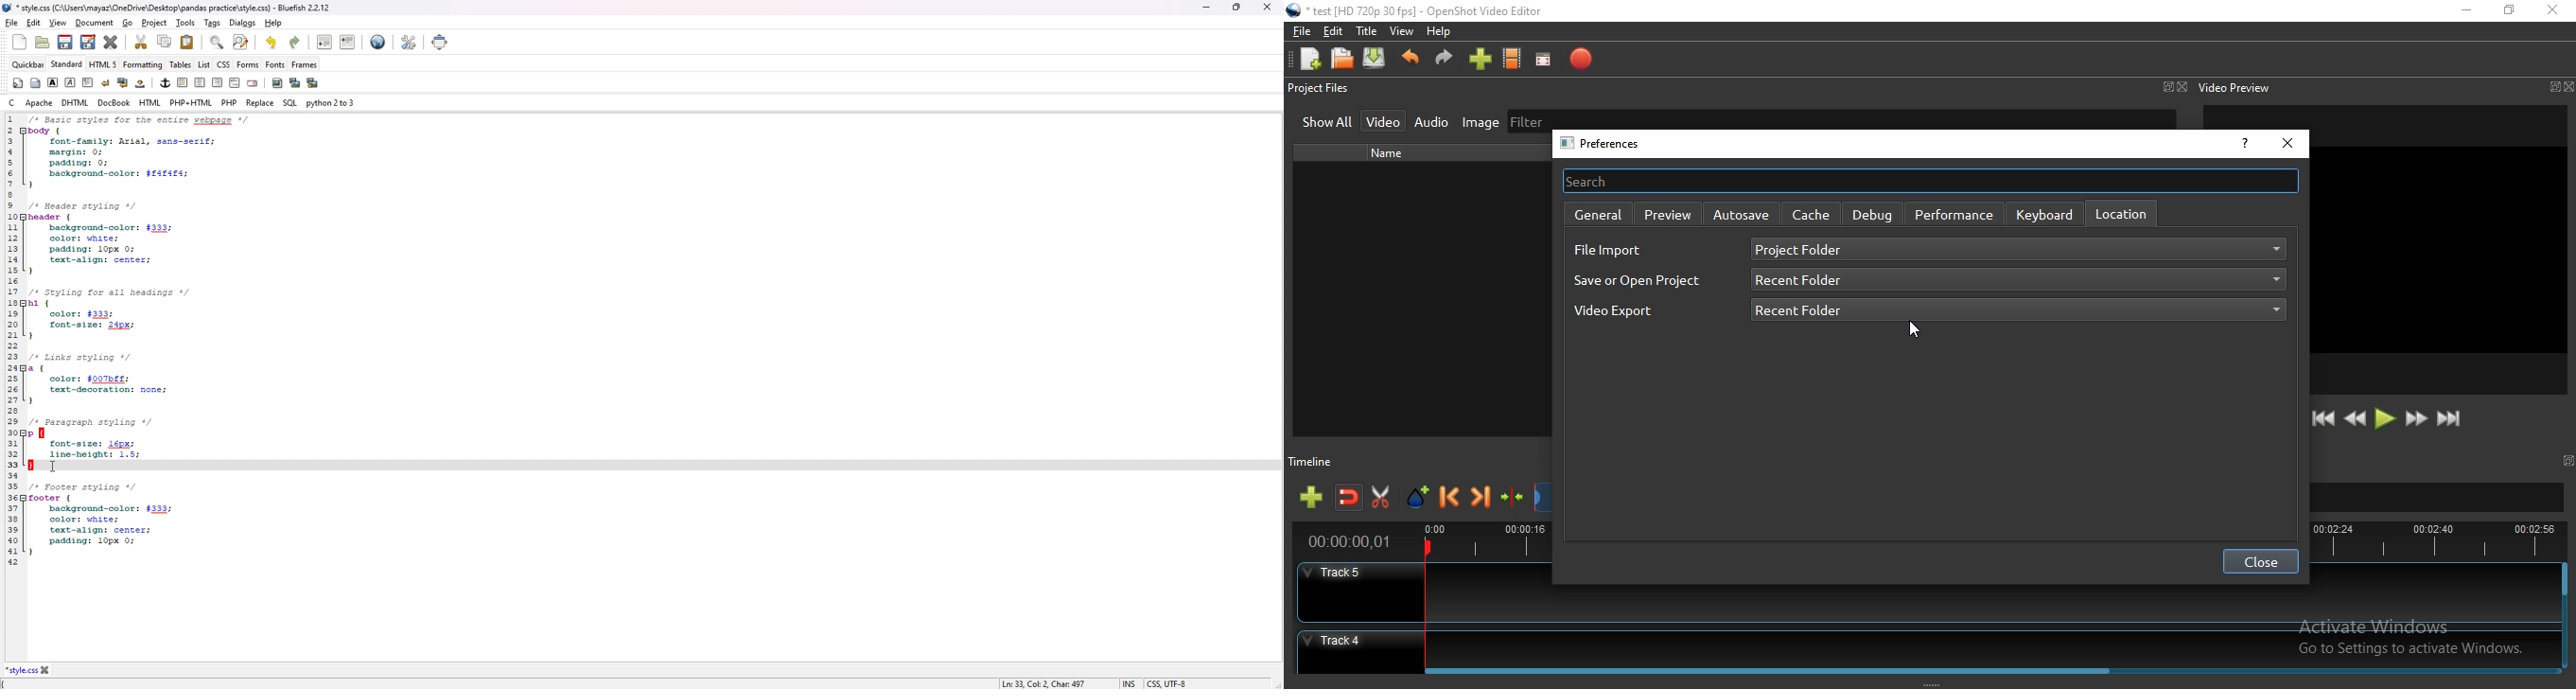 The image size is (2576, 700). Describe the element at coordinates (66, 42) in the screenshot. I see `save` at that location.